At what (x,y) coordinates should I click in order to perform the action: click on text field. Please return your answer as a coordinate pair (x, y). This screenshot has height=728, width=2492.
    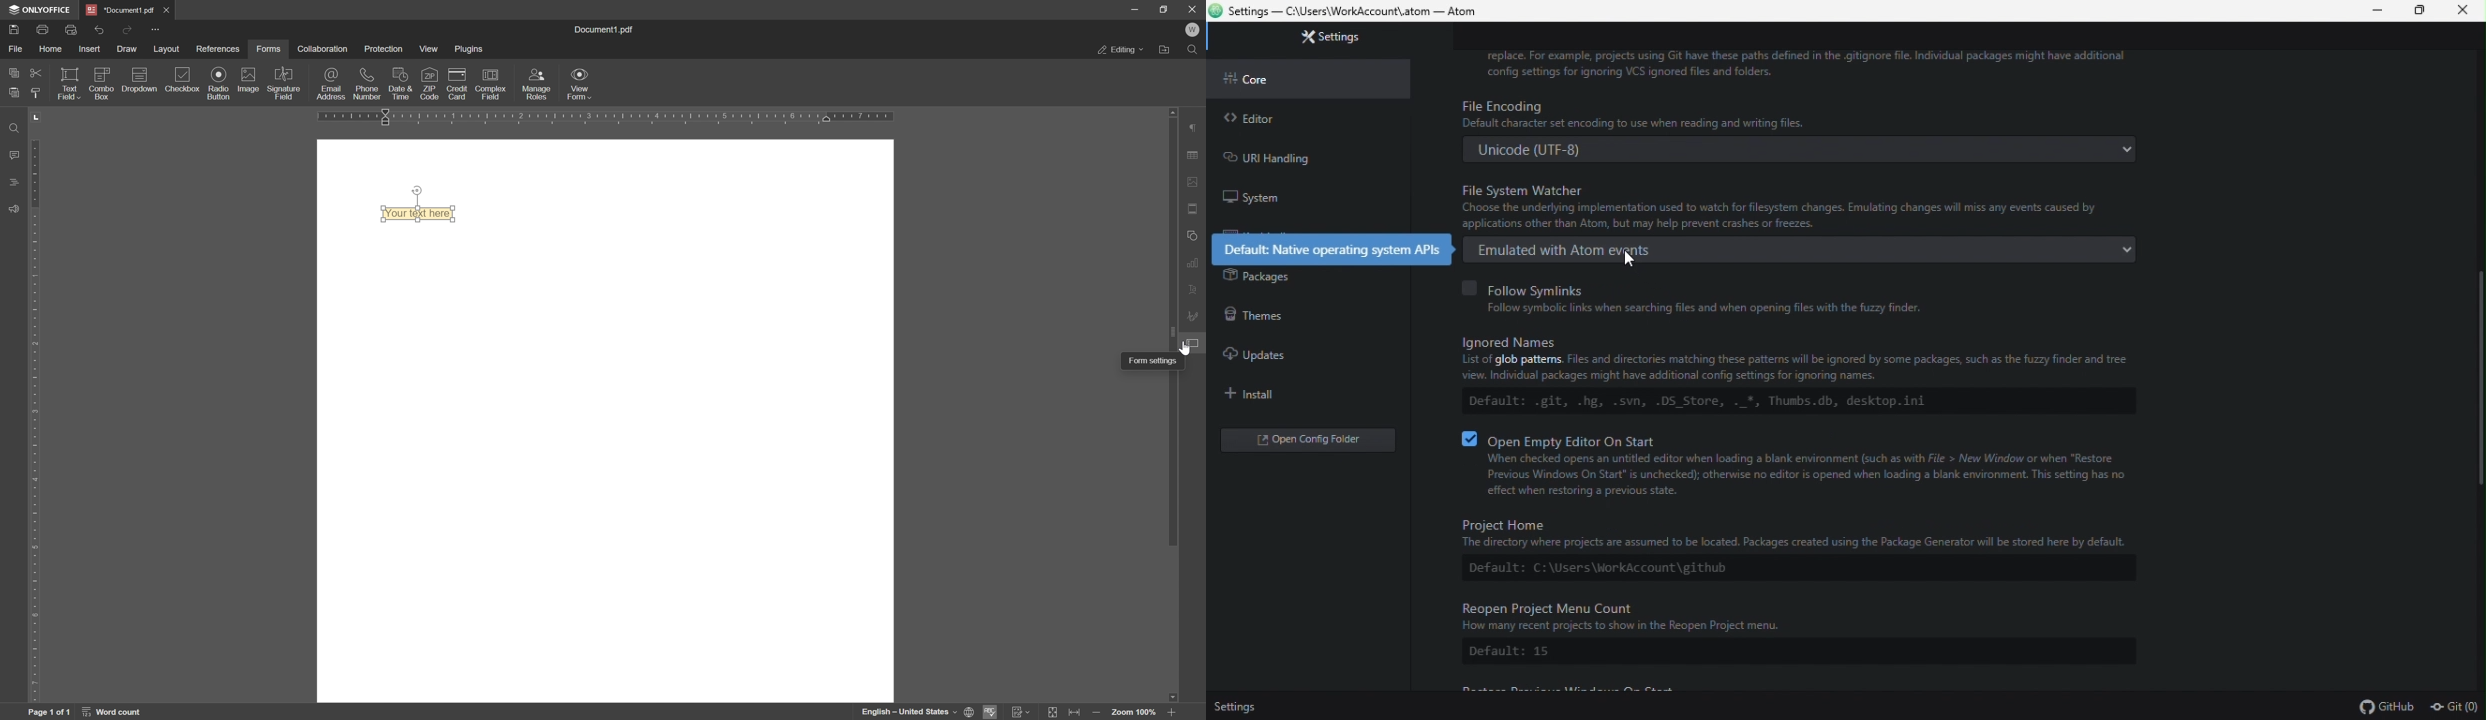
    Looking at the image, I should click on (68, 83).